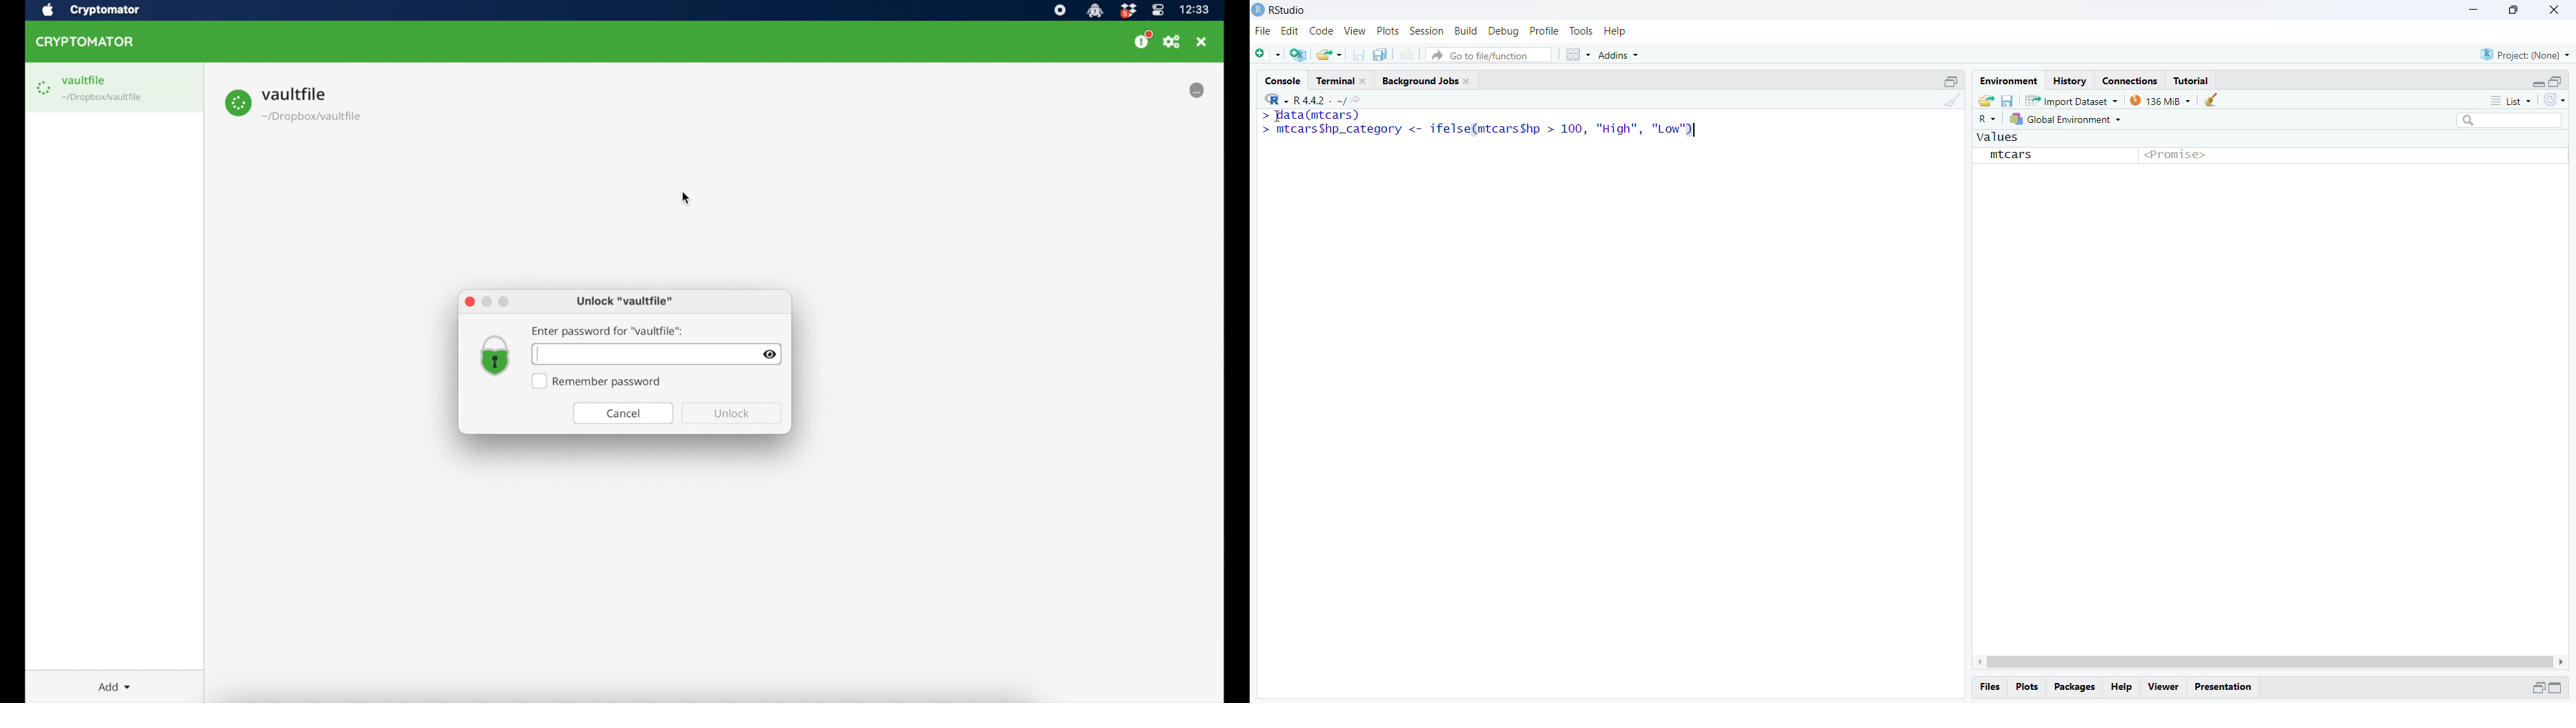 The image size is (2576, 728). I want to click on Create a project, so click(1299, 54).